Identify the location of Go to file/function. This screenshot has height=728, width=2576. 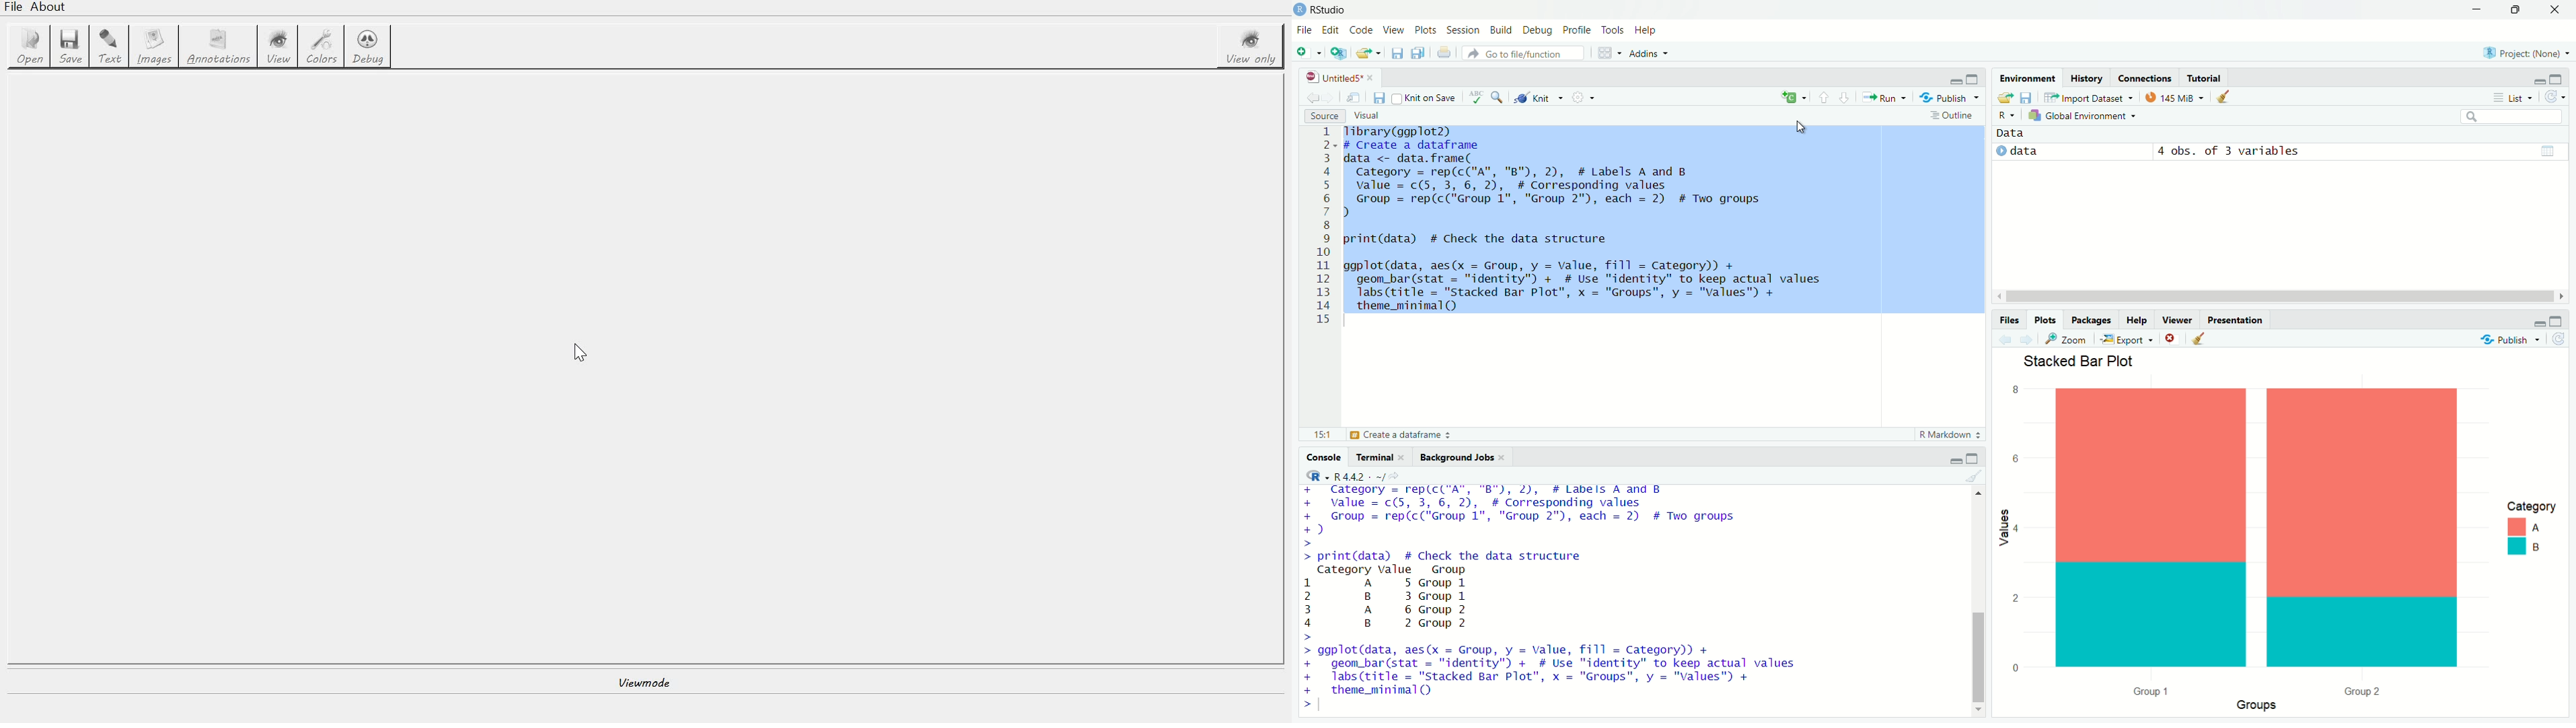
(1525, 53).